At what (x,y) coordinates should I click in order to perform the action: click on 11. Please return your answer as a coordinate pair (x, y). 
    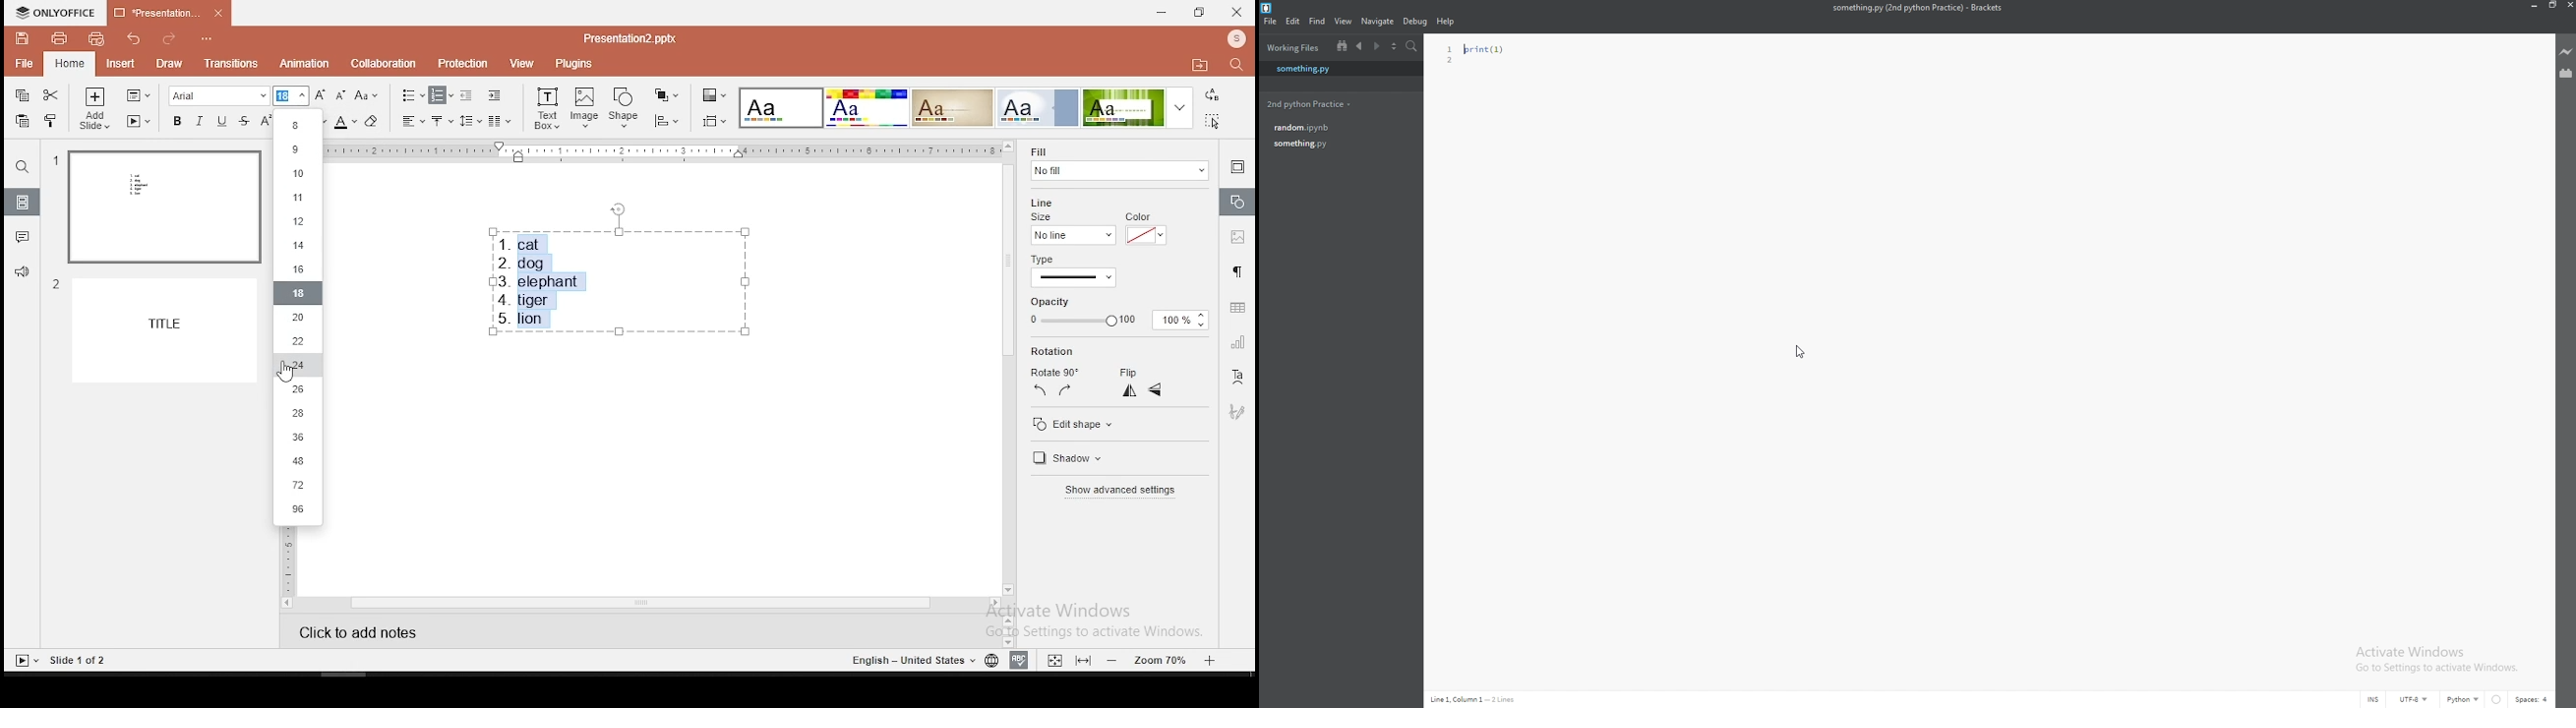
    Looking at the image, I should click on (298, 198).